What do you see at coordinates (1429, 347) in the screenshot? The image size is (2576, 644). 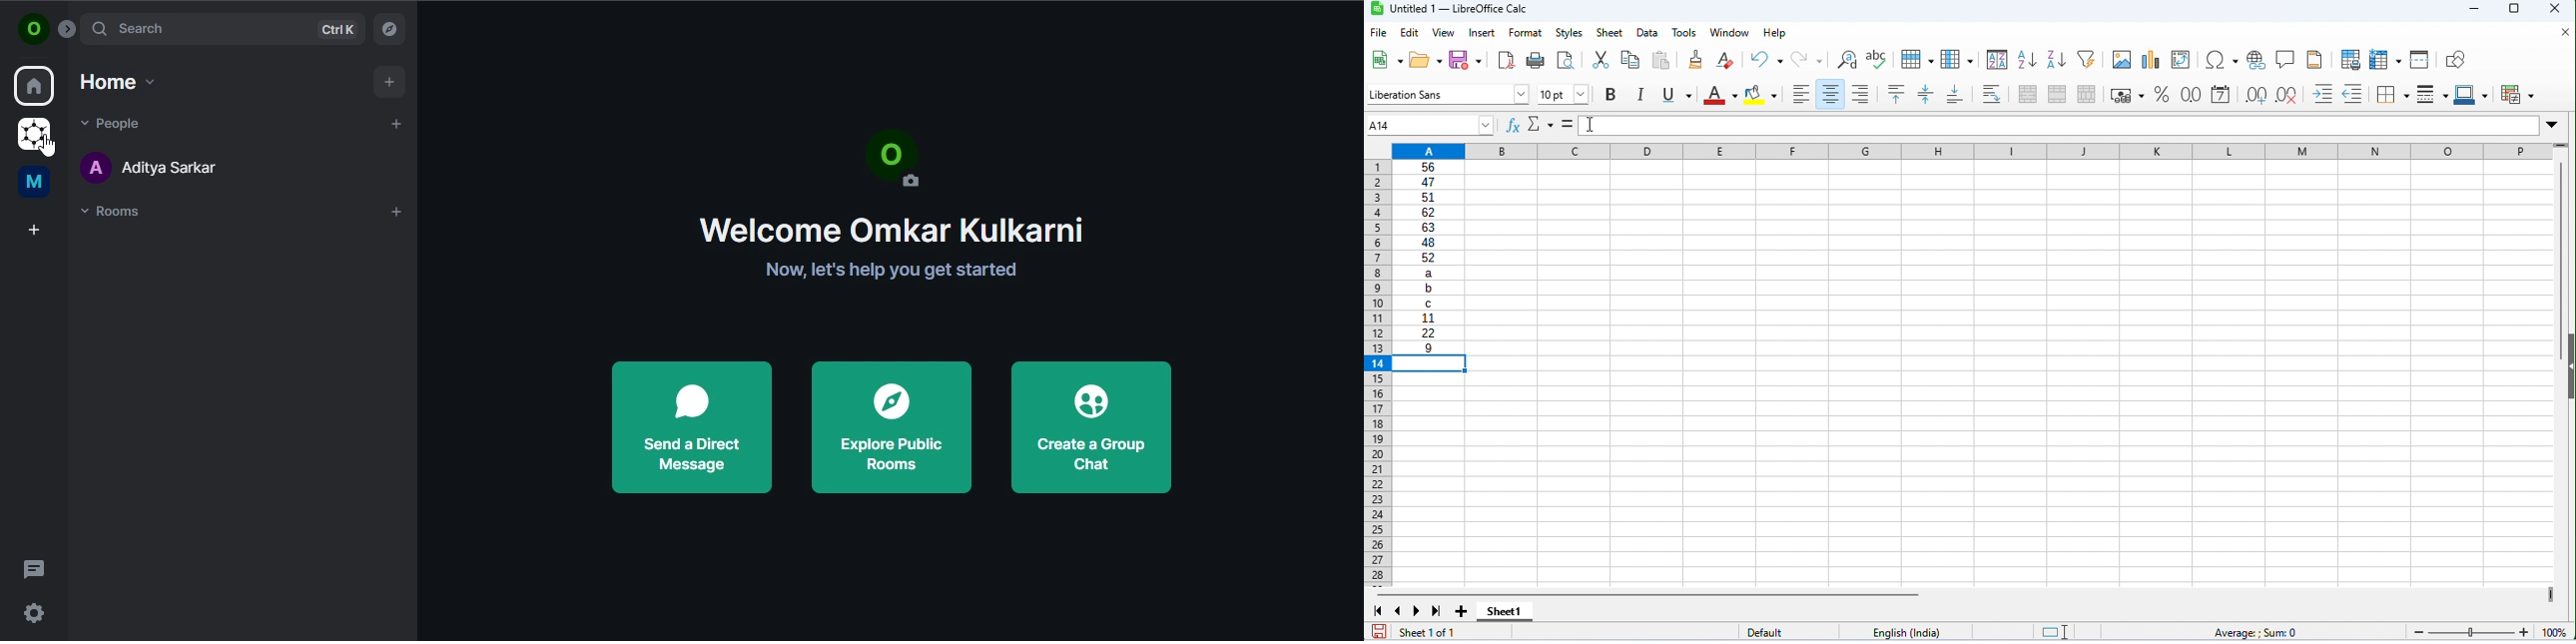 I see `9` at bounding box center [1429, 347].